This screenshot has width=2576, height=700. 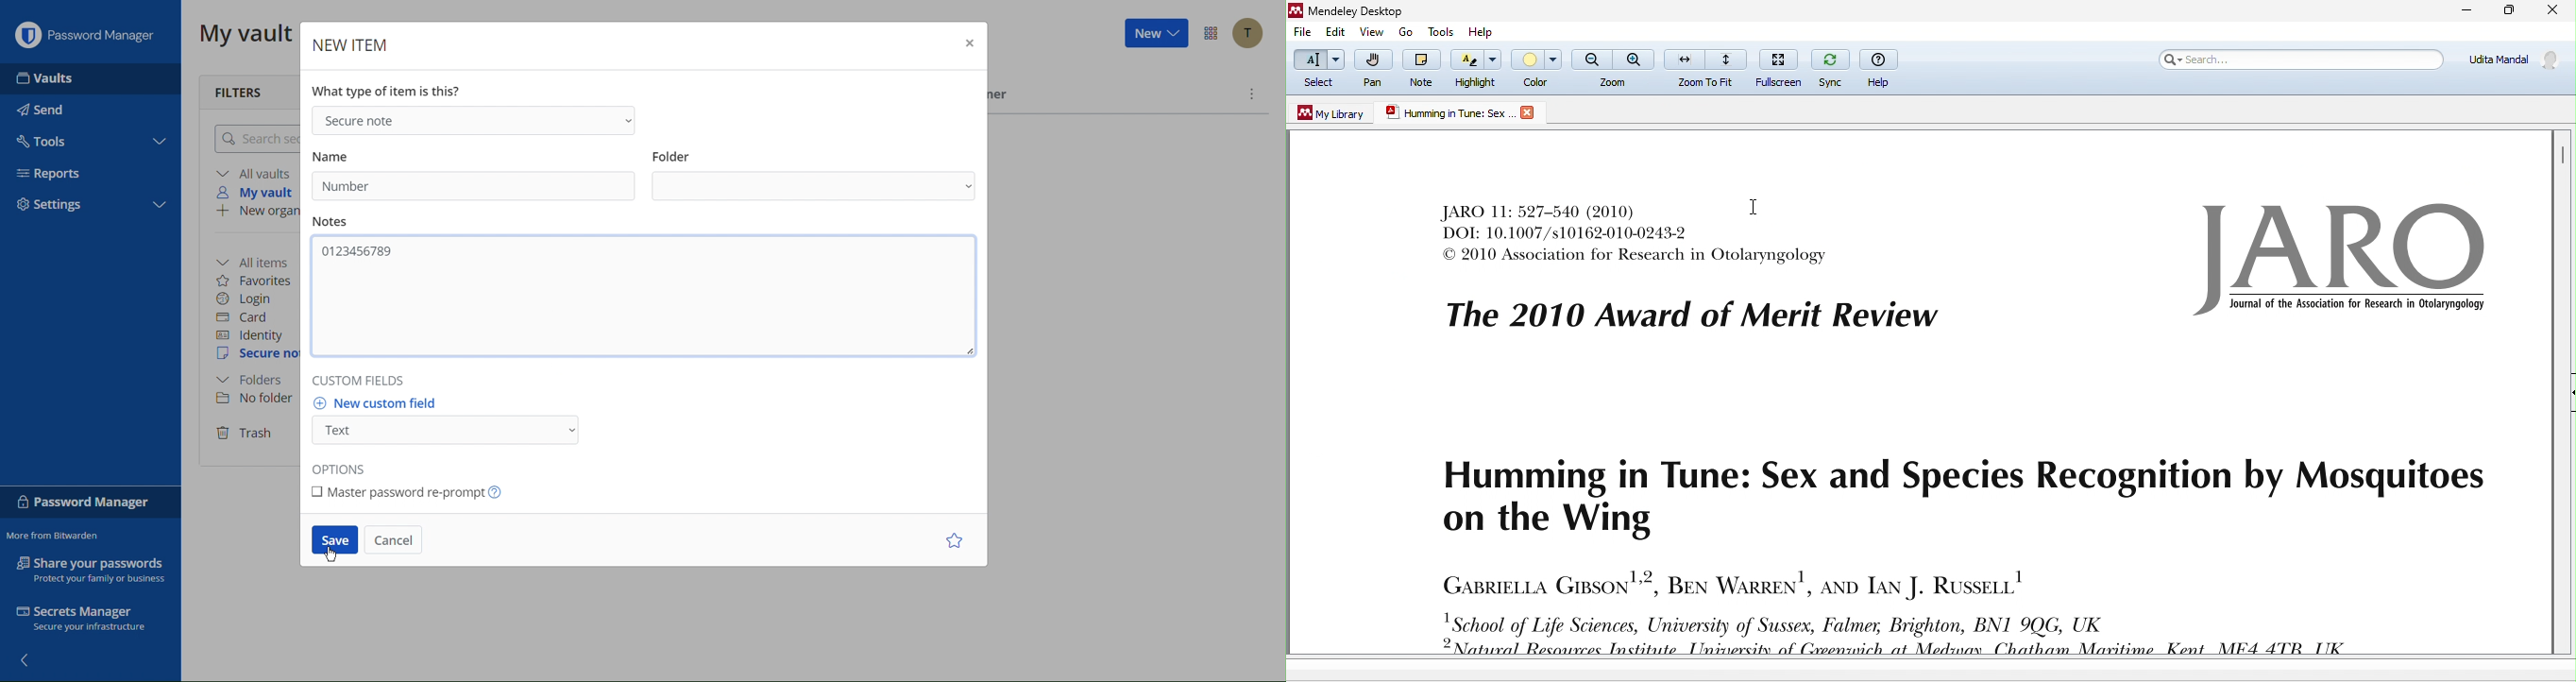 I want to click on humming in true.sex, so click(x=1449, y=111).